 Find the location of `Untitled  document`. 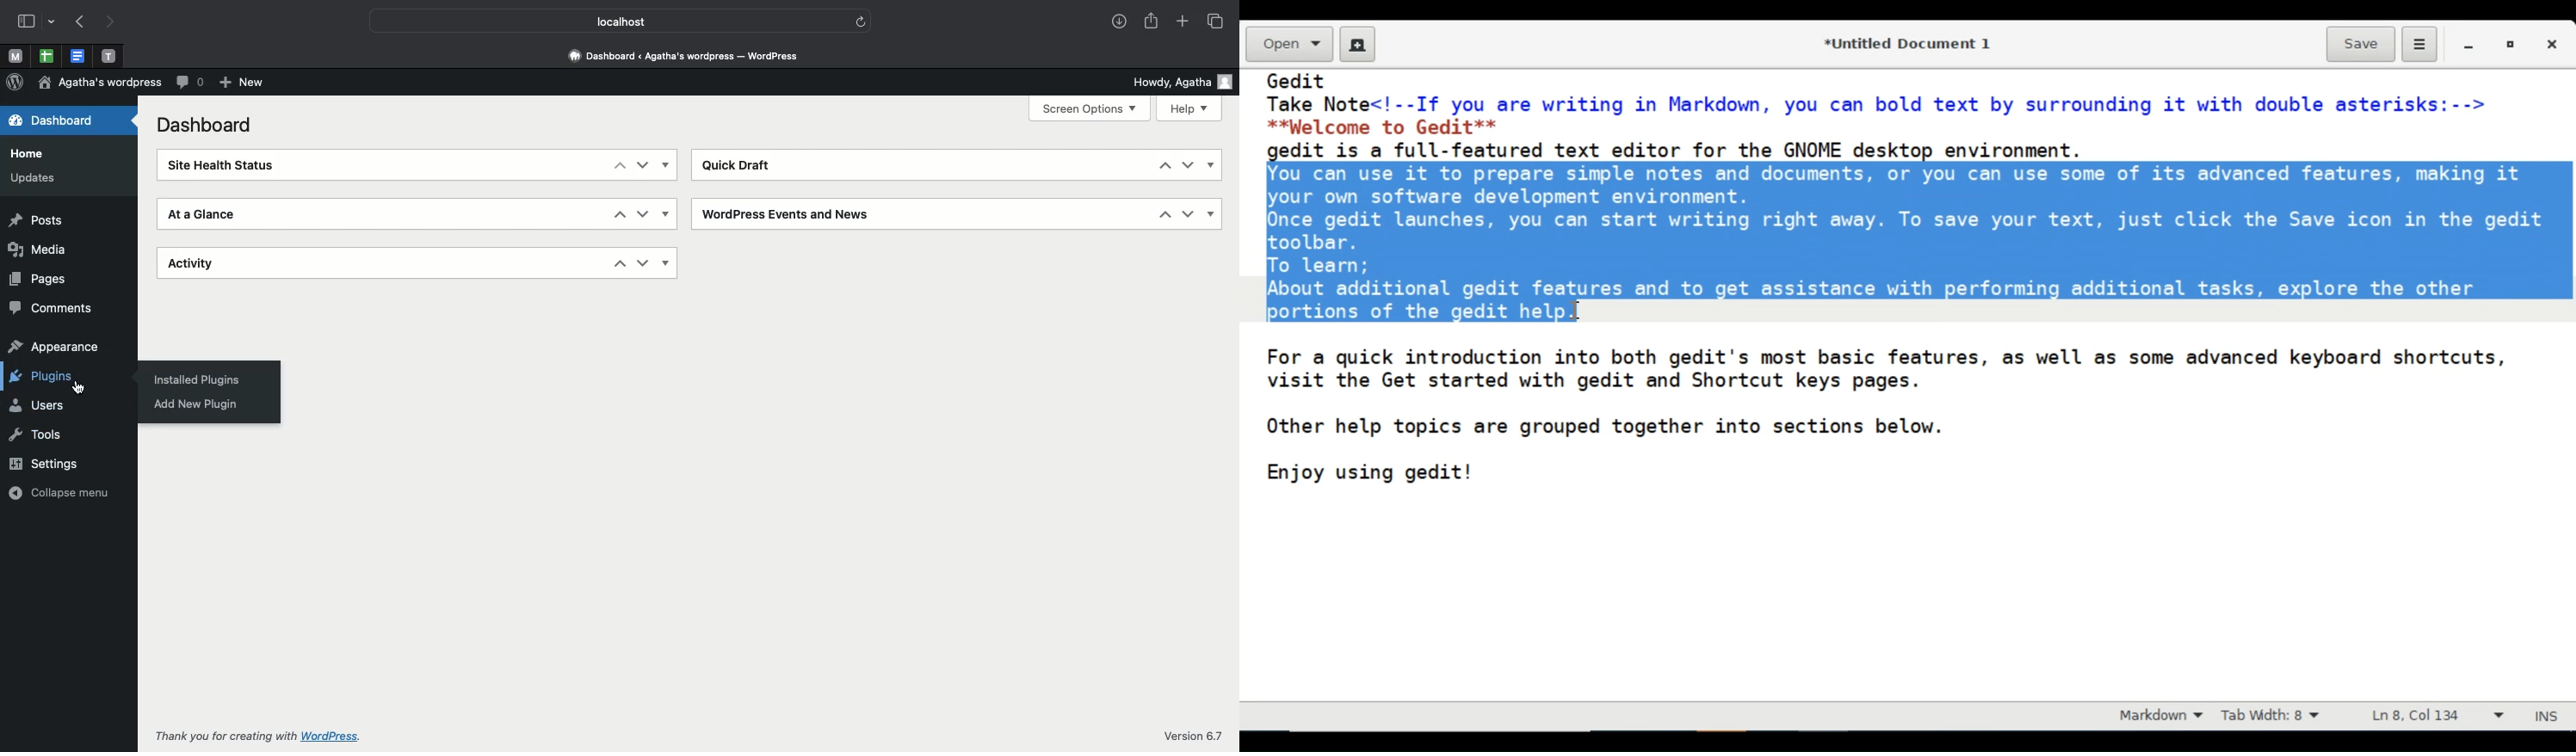

Untitled  document is located at coordinates (1905, 42).